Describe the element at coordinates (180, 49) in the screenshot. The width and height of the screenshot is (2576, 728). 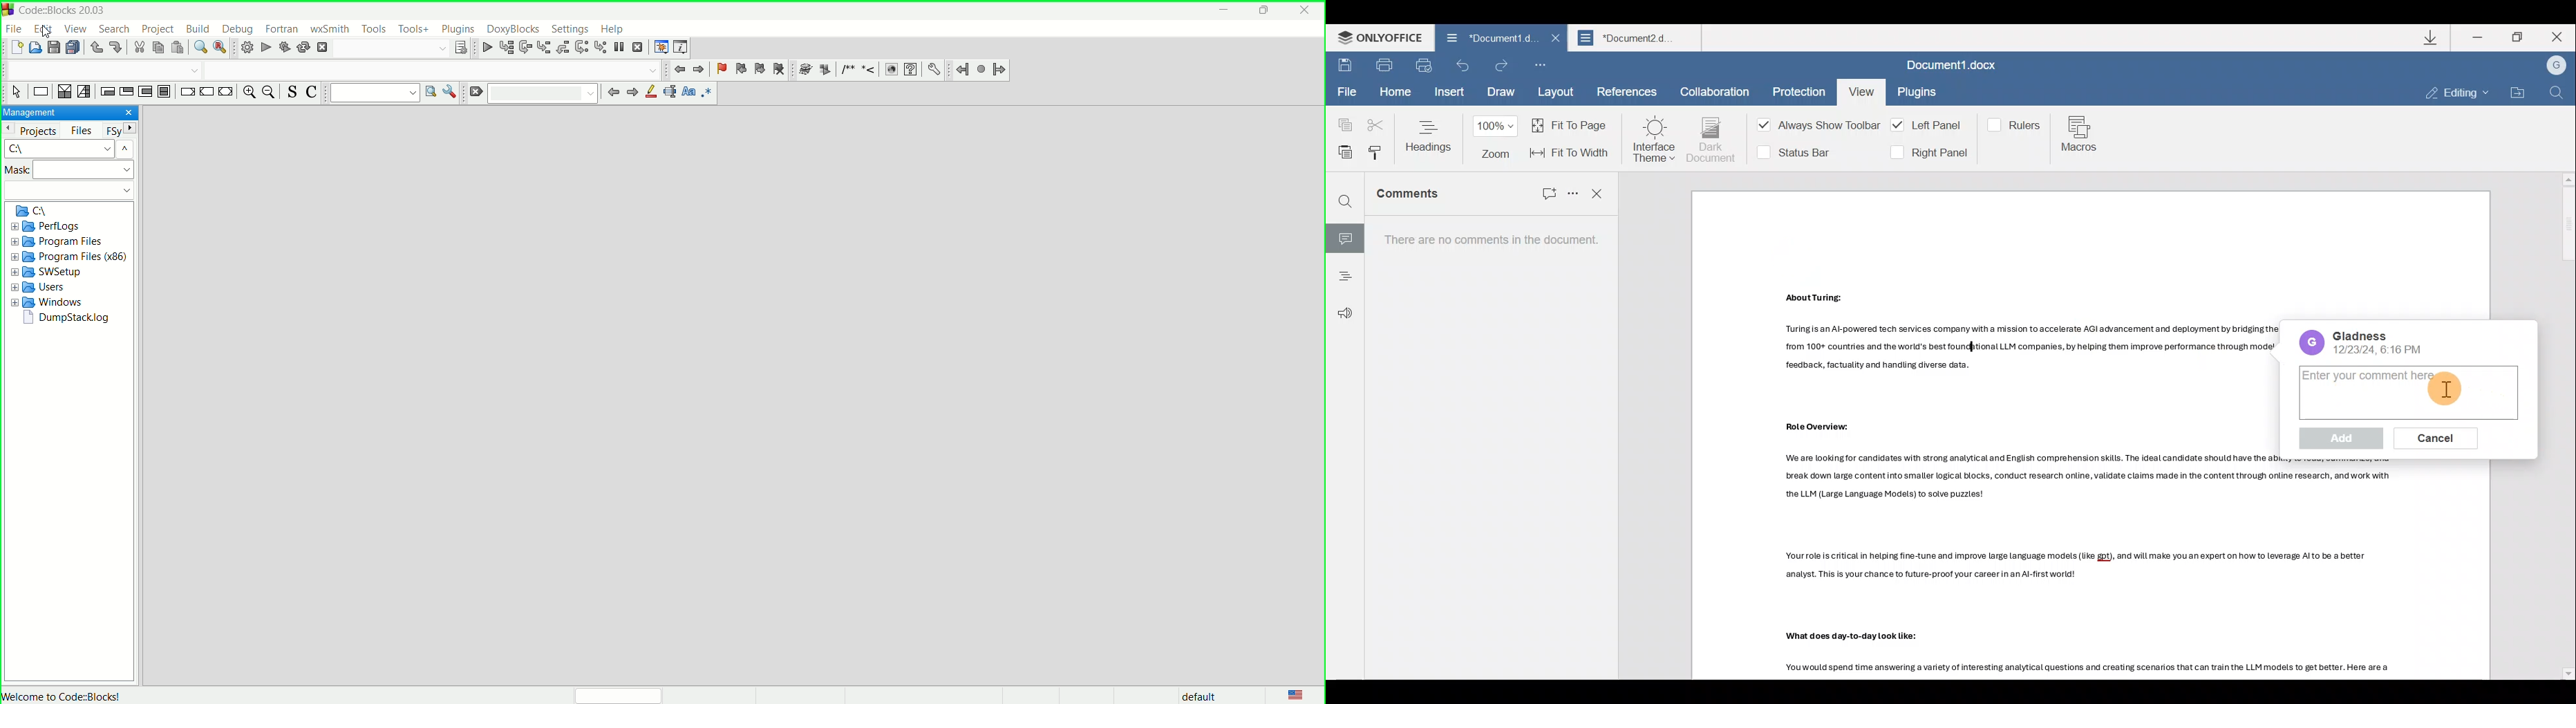
I see `paste` at that location.